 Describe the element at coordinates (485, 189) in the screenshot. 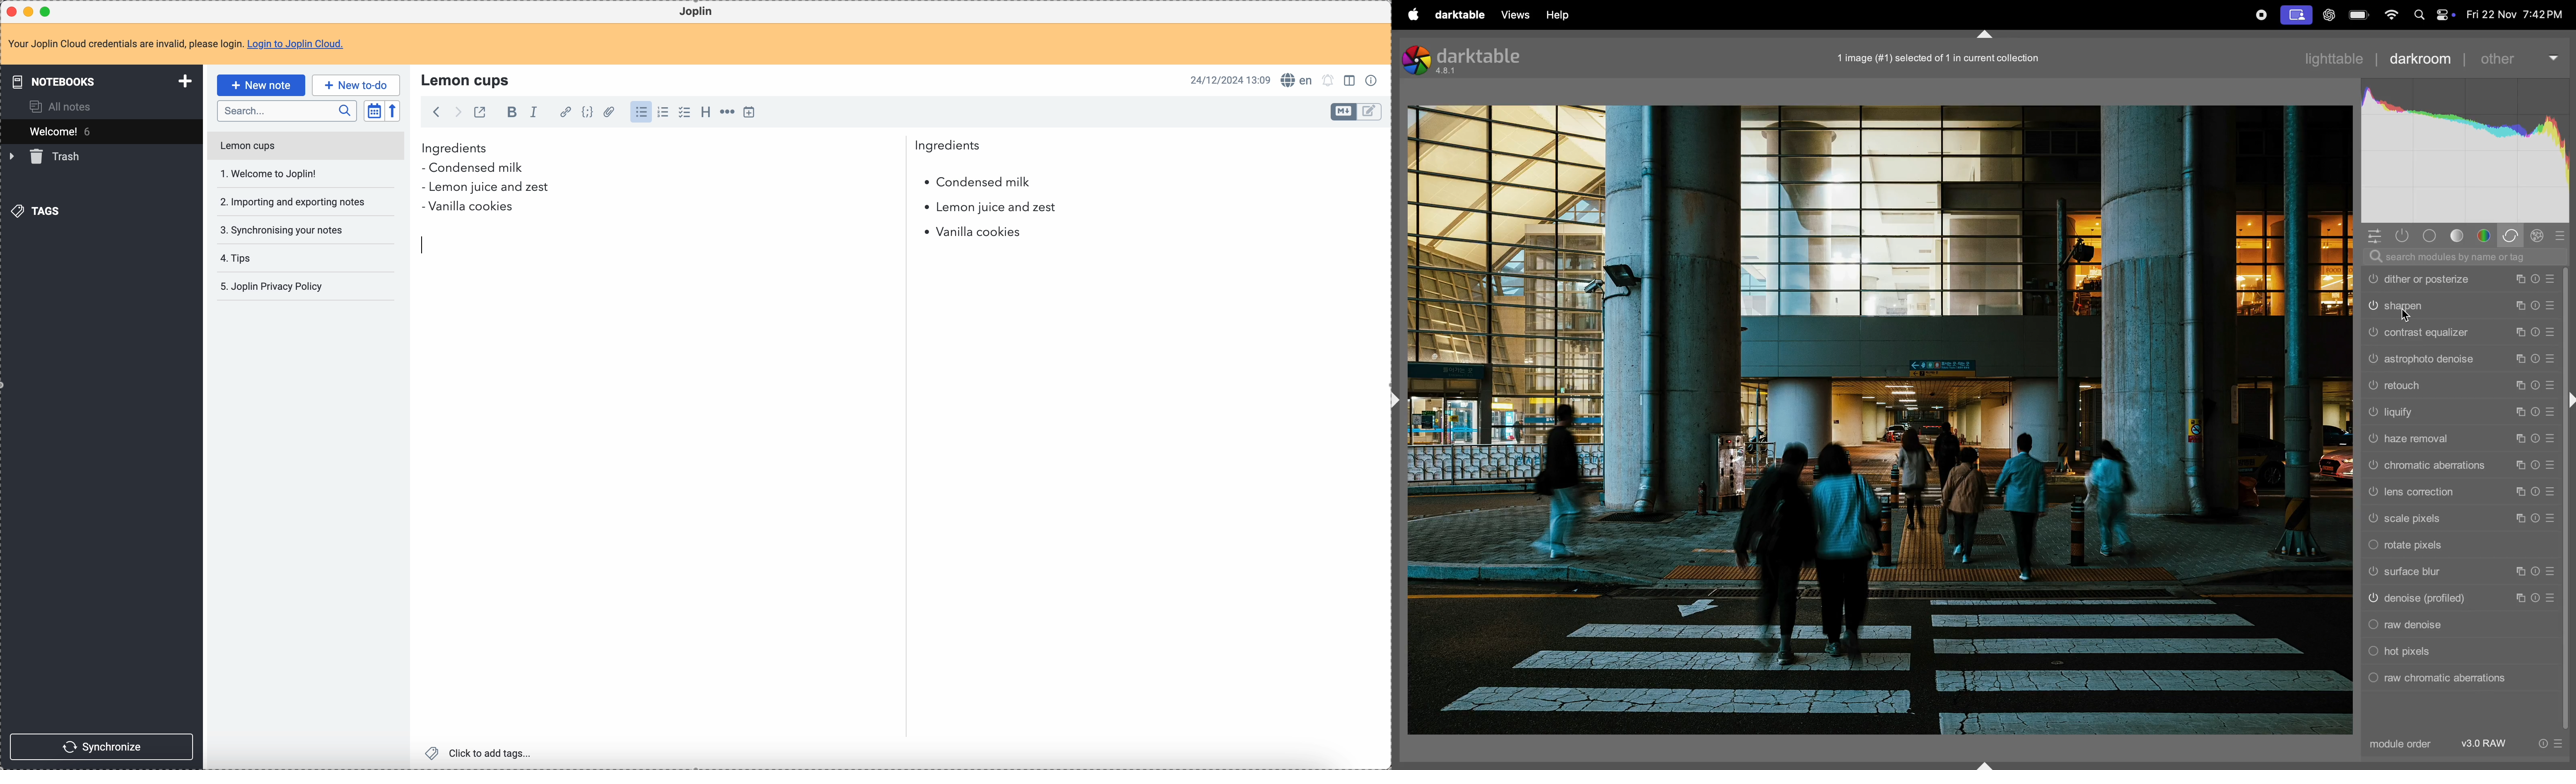

I see `lemon juice and zest` at that location.